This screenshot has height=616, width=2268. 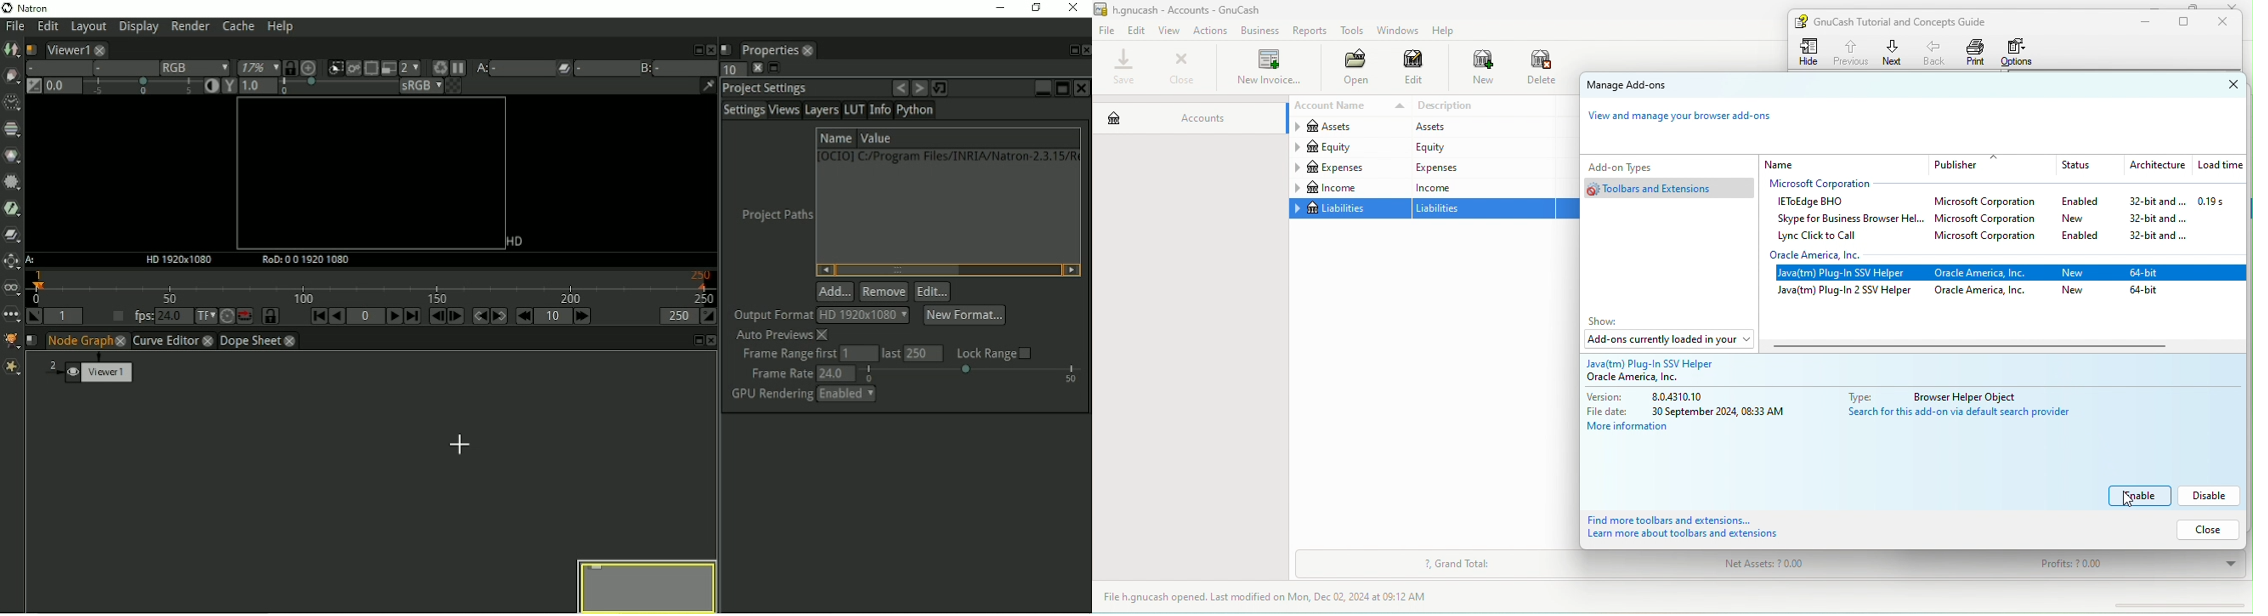 I want to click on more information, so click(x=1641, y=429).